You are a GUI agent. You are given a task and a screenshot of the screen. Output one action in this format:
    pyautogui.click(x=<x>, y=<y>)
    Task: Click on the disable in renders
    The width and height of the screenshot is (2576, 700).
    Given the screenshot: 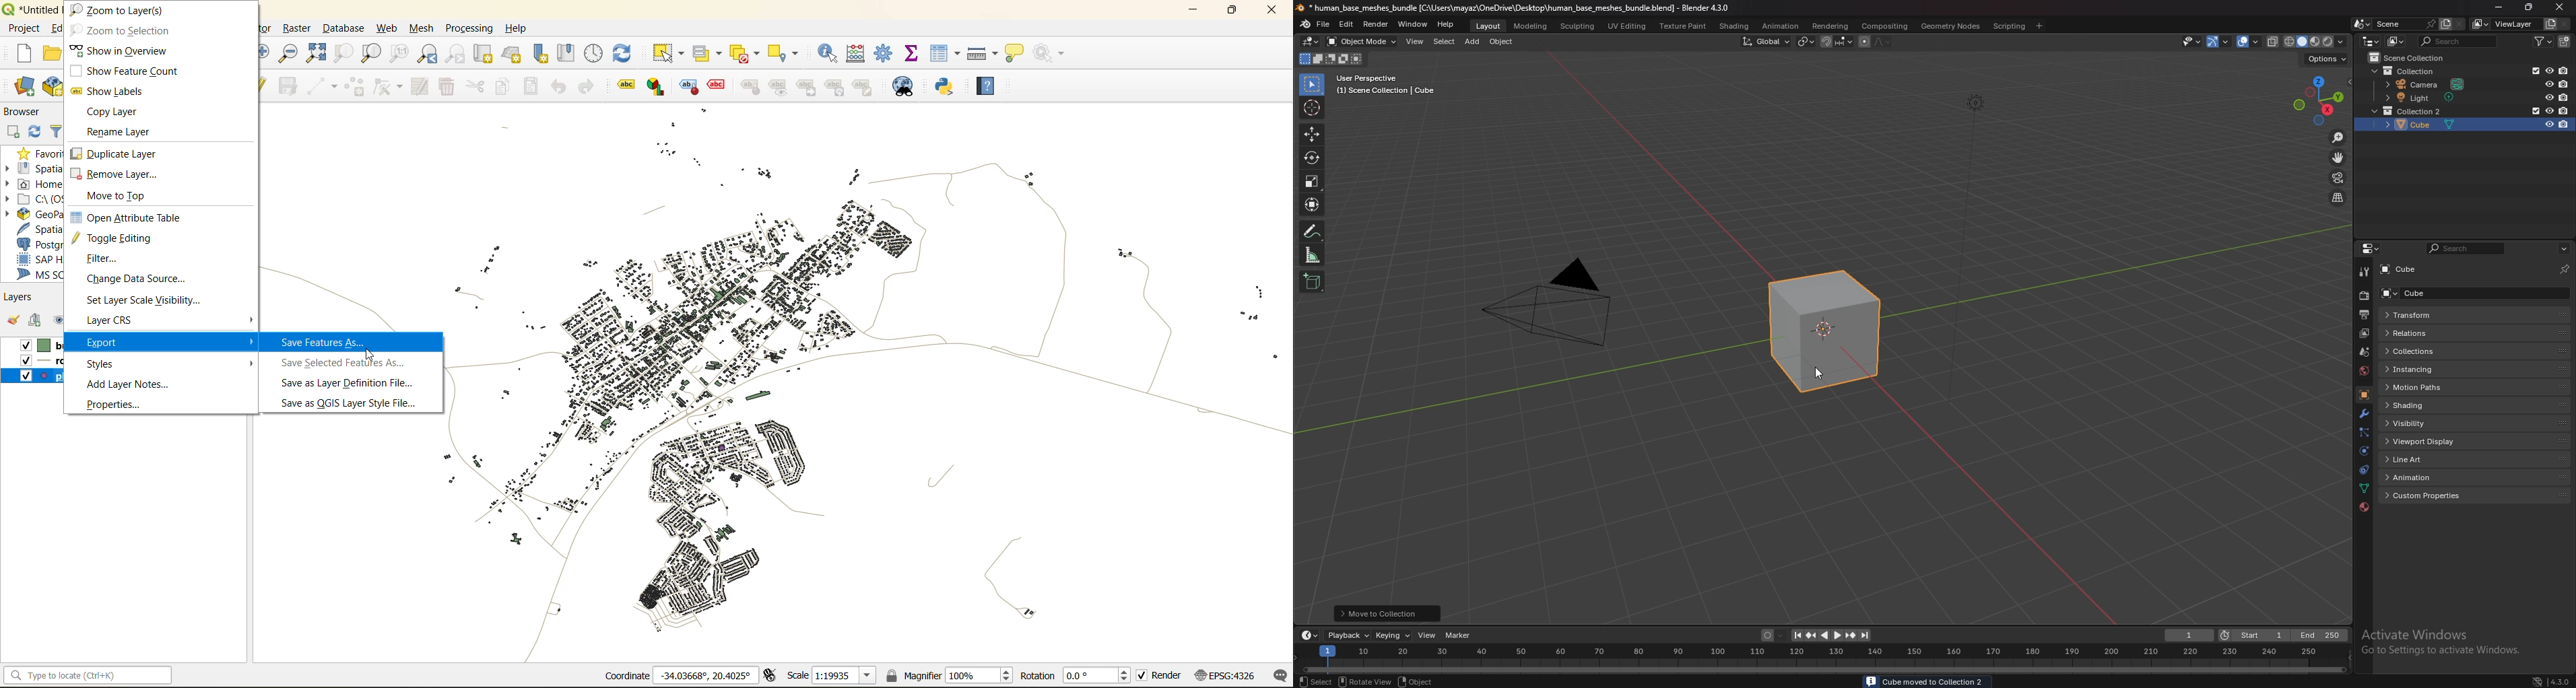 What is the action you would take?
    pyautogui.click(x=2565, y=97)
    